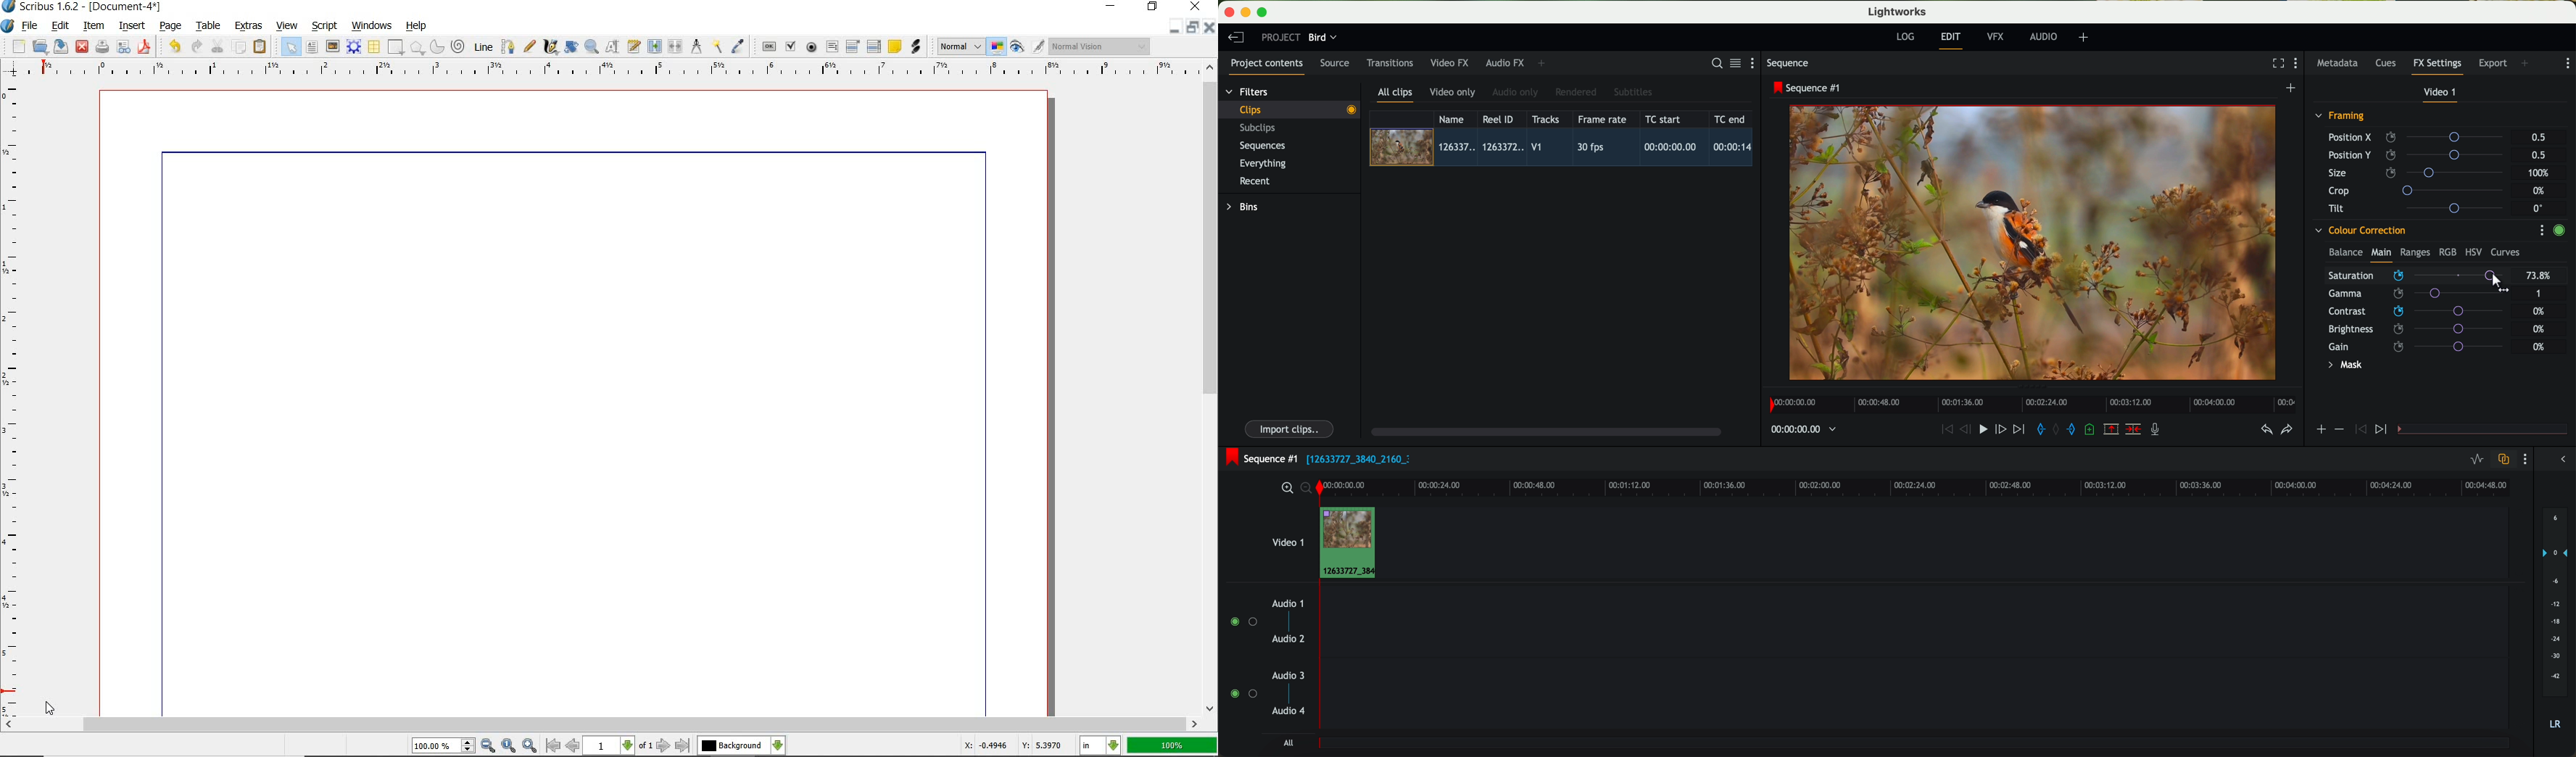  What do you see at coordinates (13, 396) in the screenshot?
I see `ruler` at bounding box center [13, 396].